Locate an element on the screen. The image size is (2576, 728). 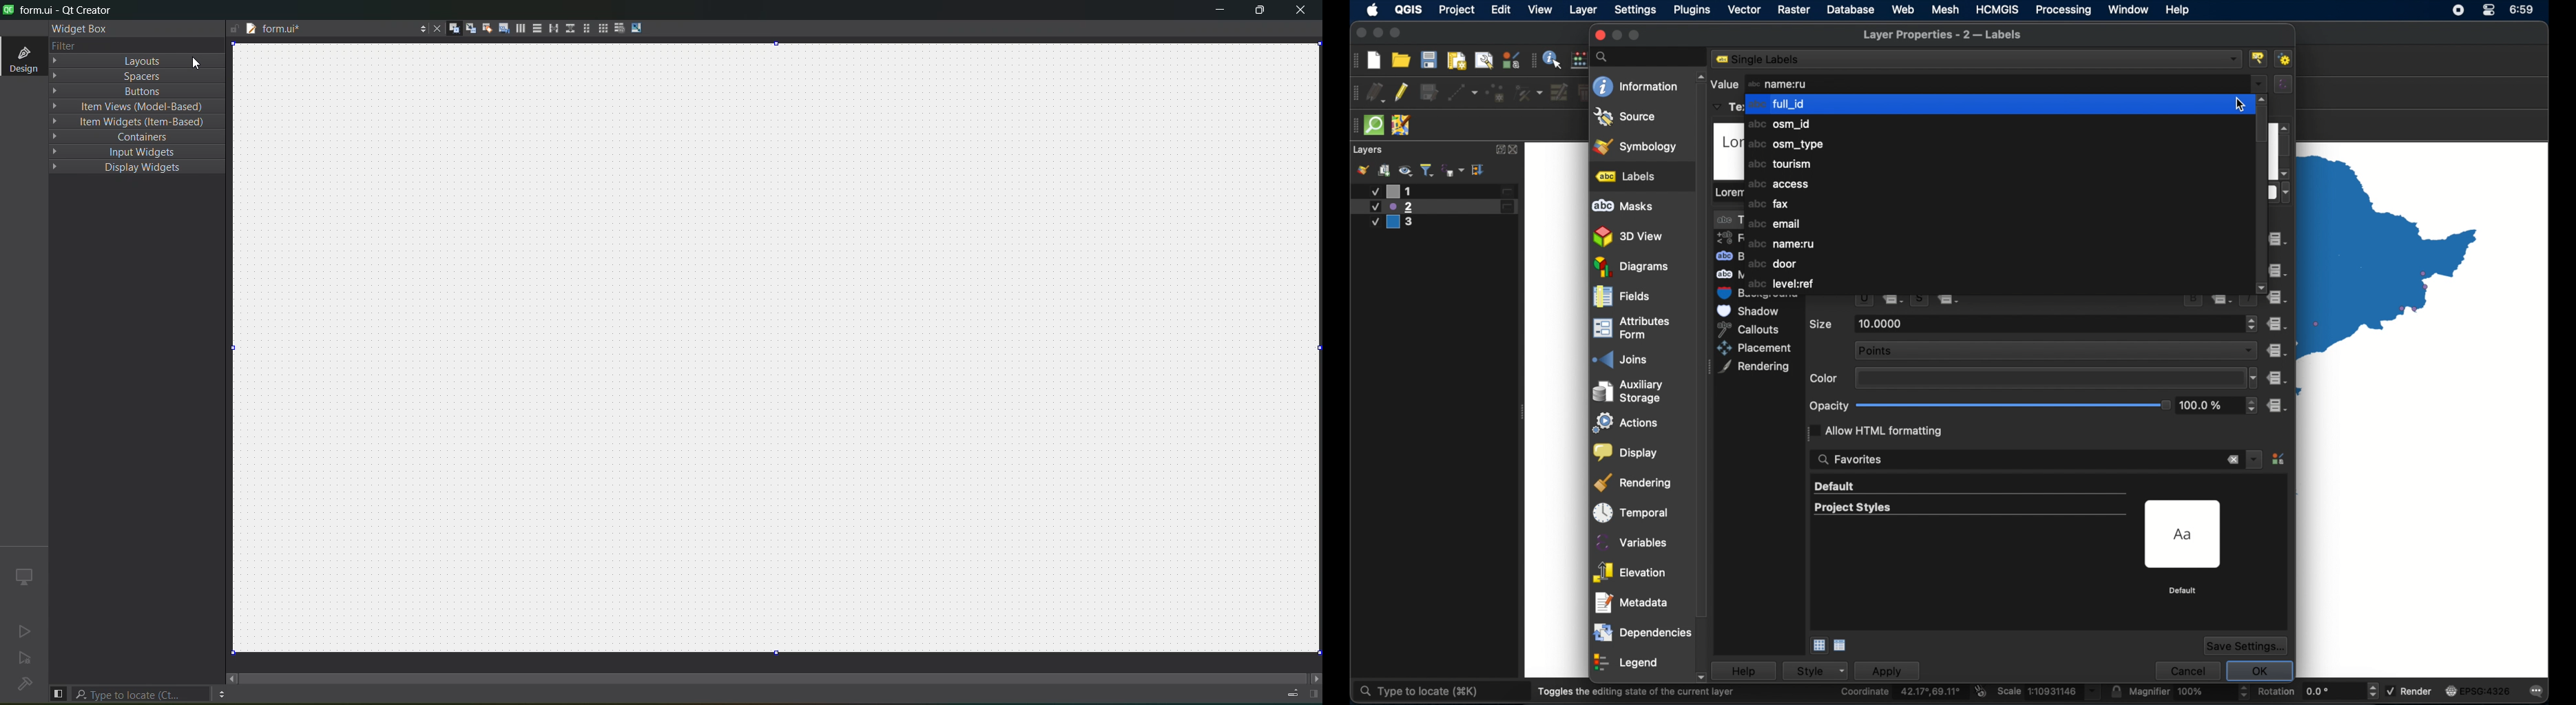
style is located at coordinates (1821, 670).